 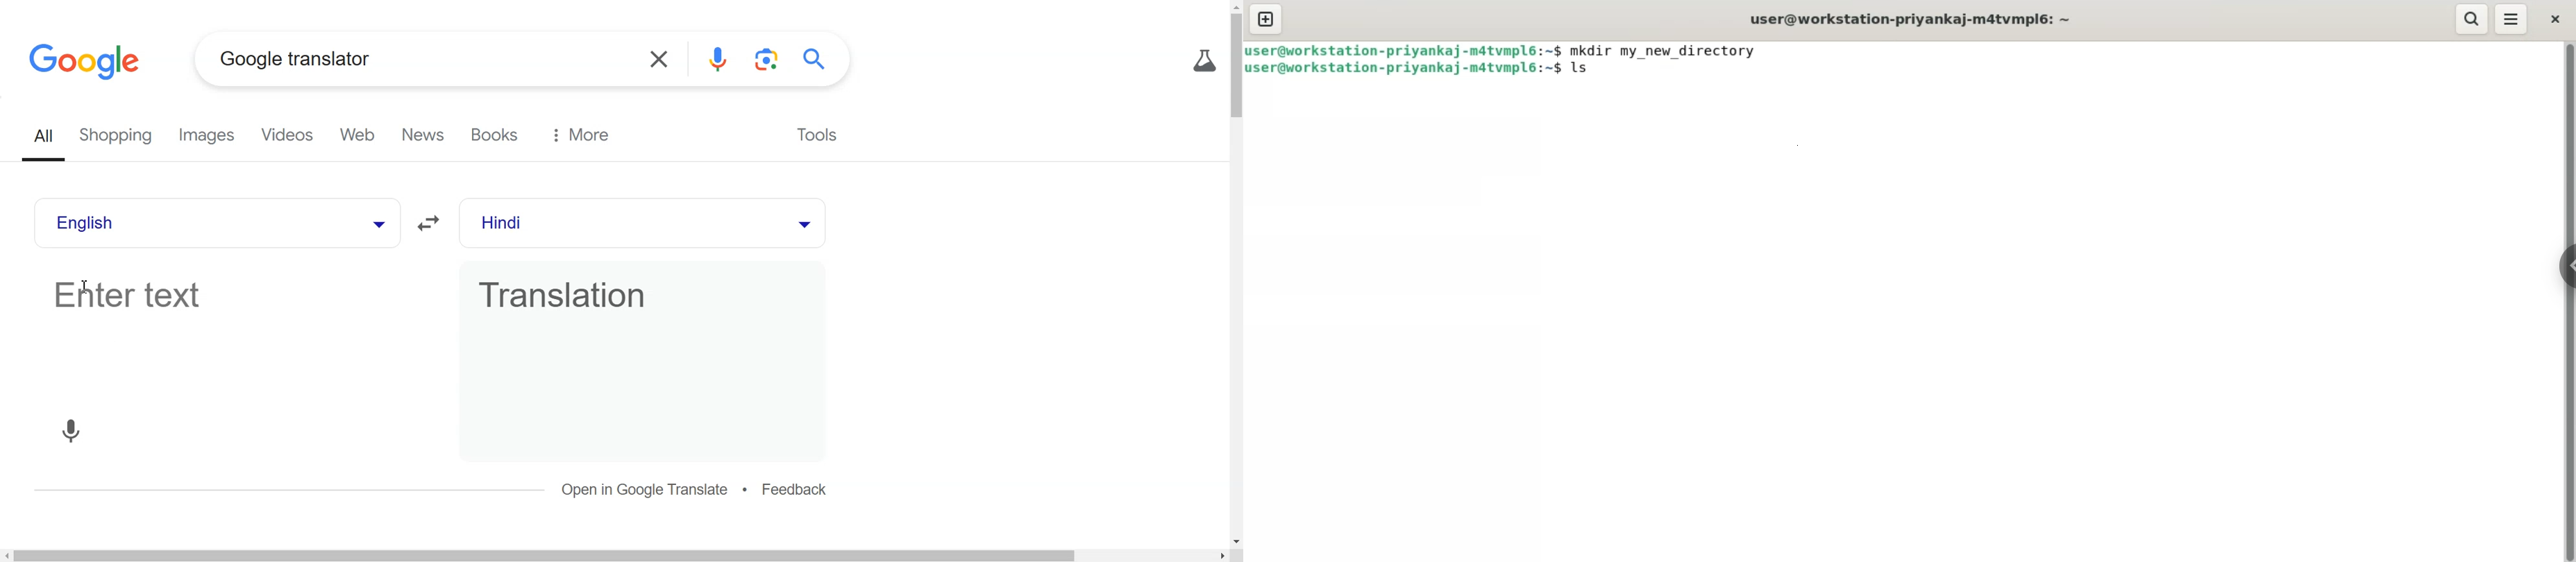 What do you see at coordinates (1265, 21) in the screenshot?
I see `new tab` at bounding box center [1265, 21].